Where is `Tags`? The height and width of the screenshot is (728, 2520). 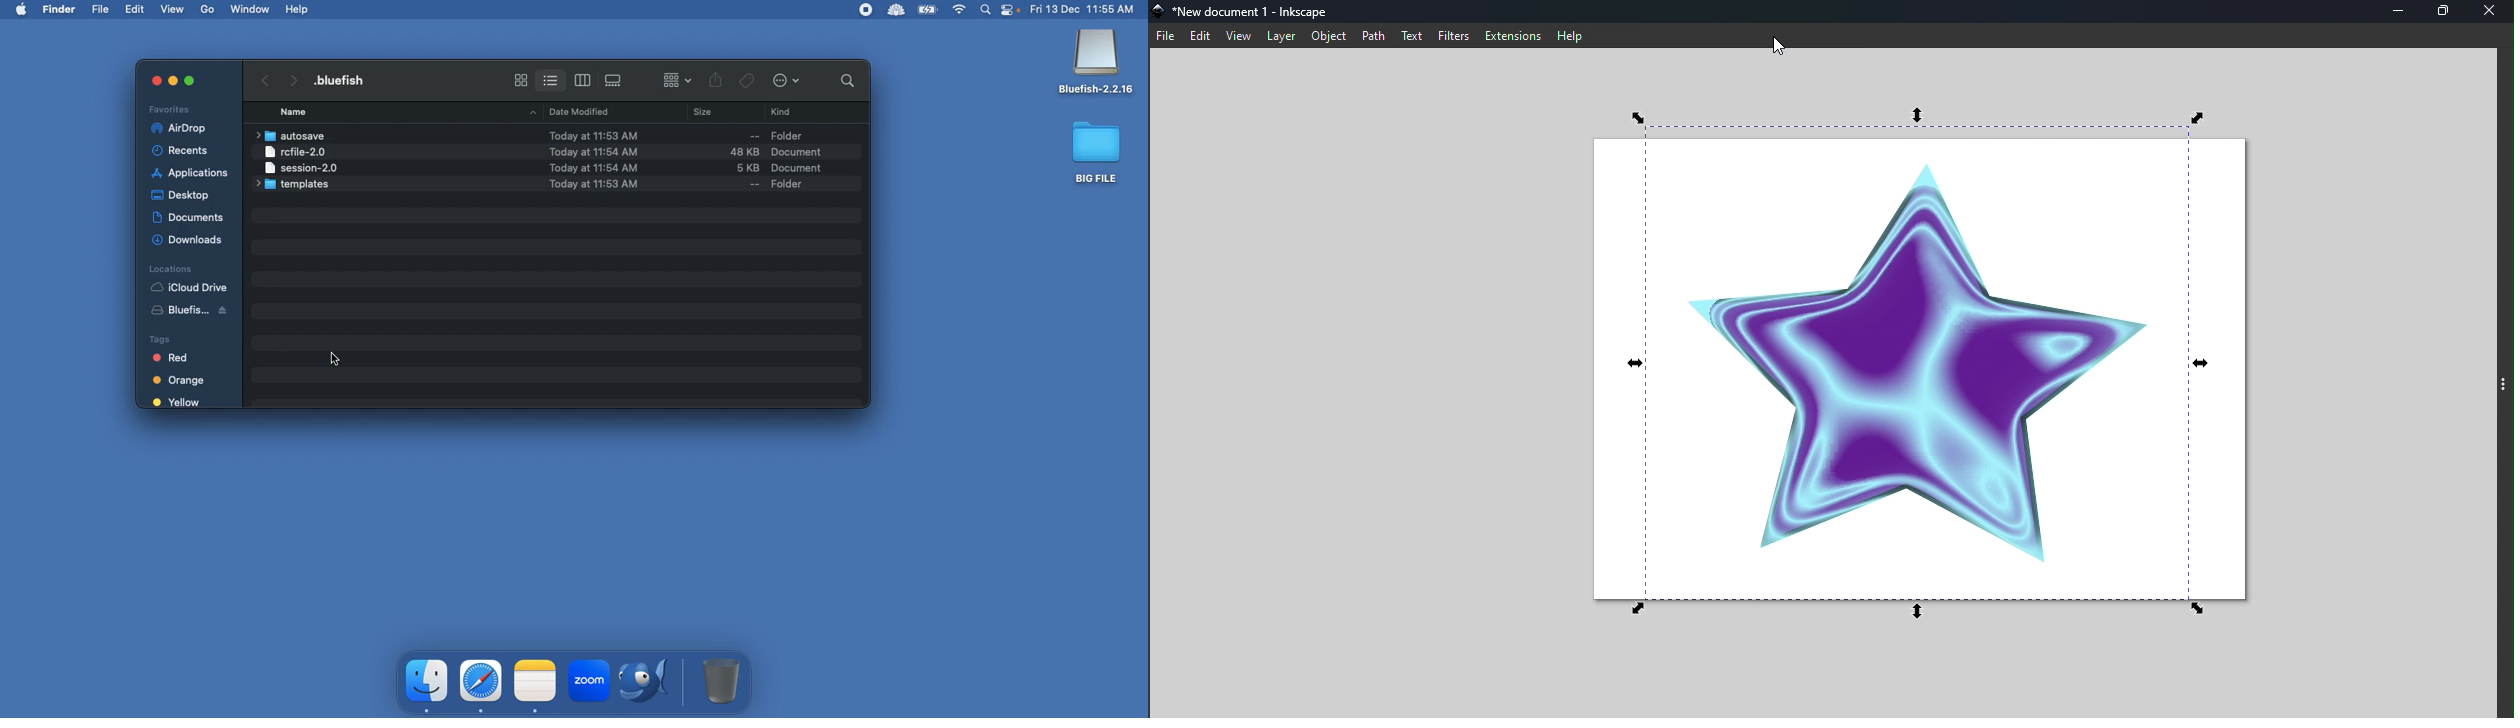
Tags is located at coordinates (183, 337).